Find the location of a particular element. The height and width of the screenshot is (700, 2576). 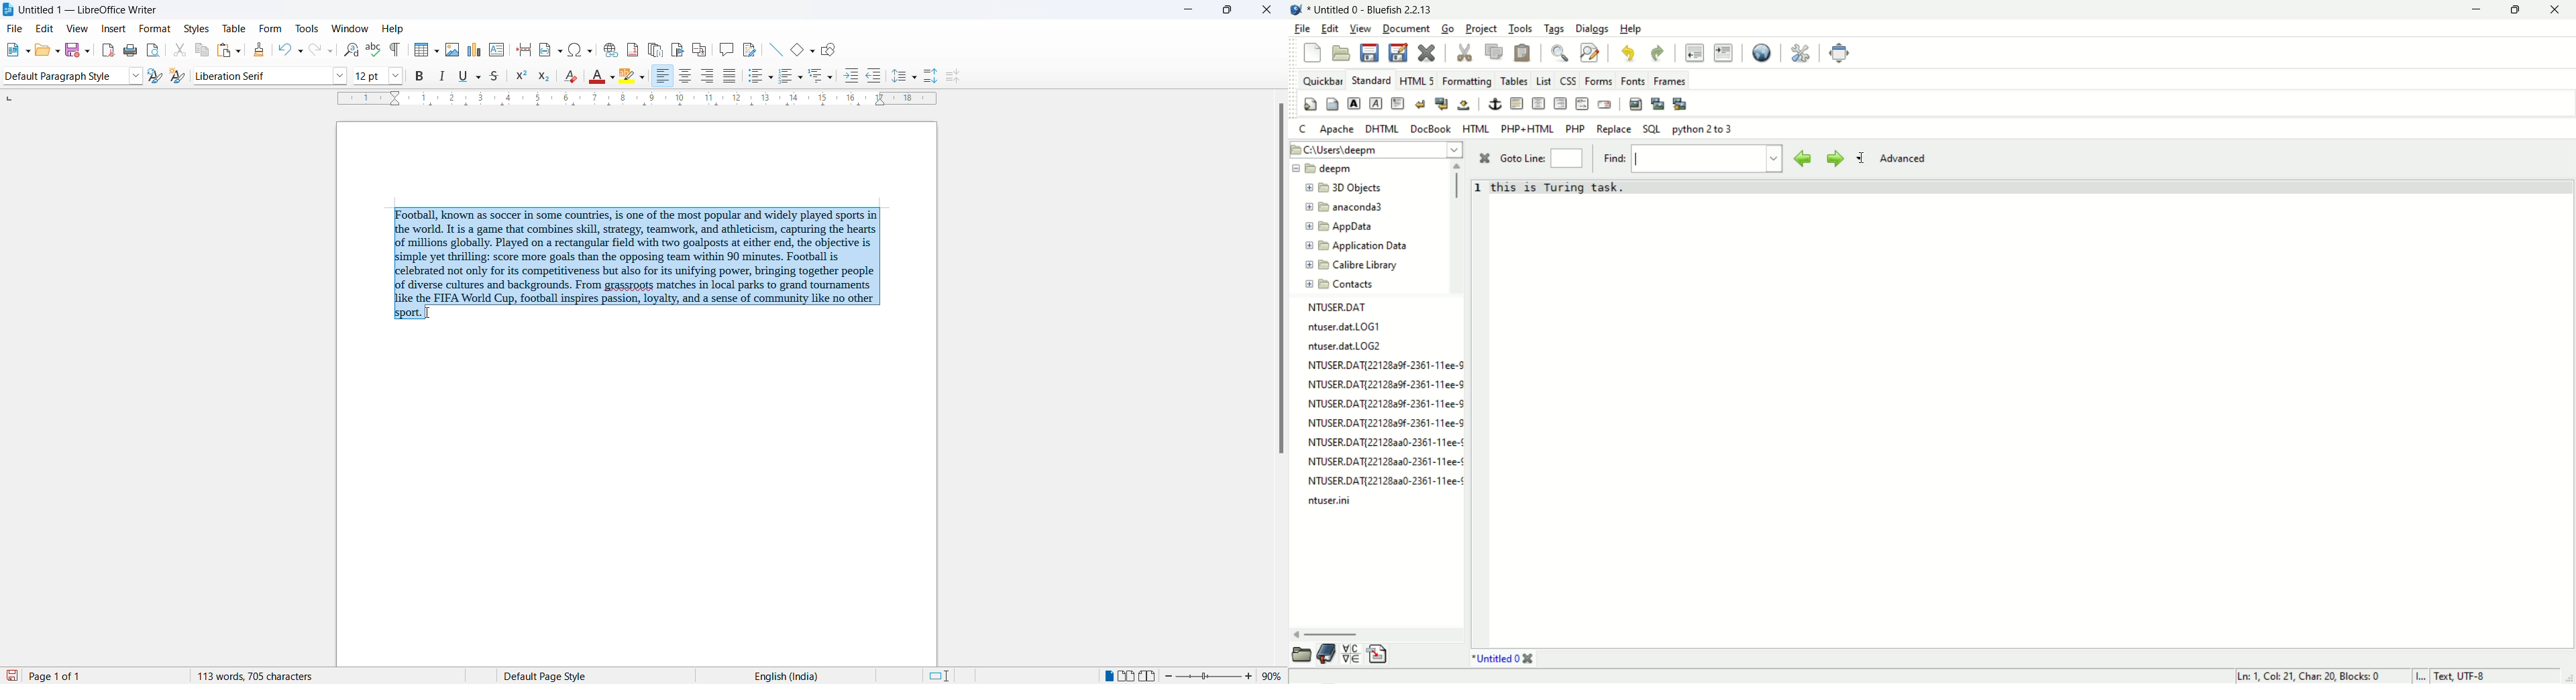

styles is located at coordinates (197, 29).